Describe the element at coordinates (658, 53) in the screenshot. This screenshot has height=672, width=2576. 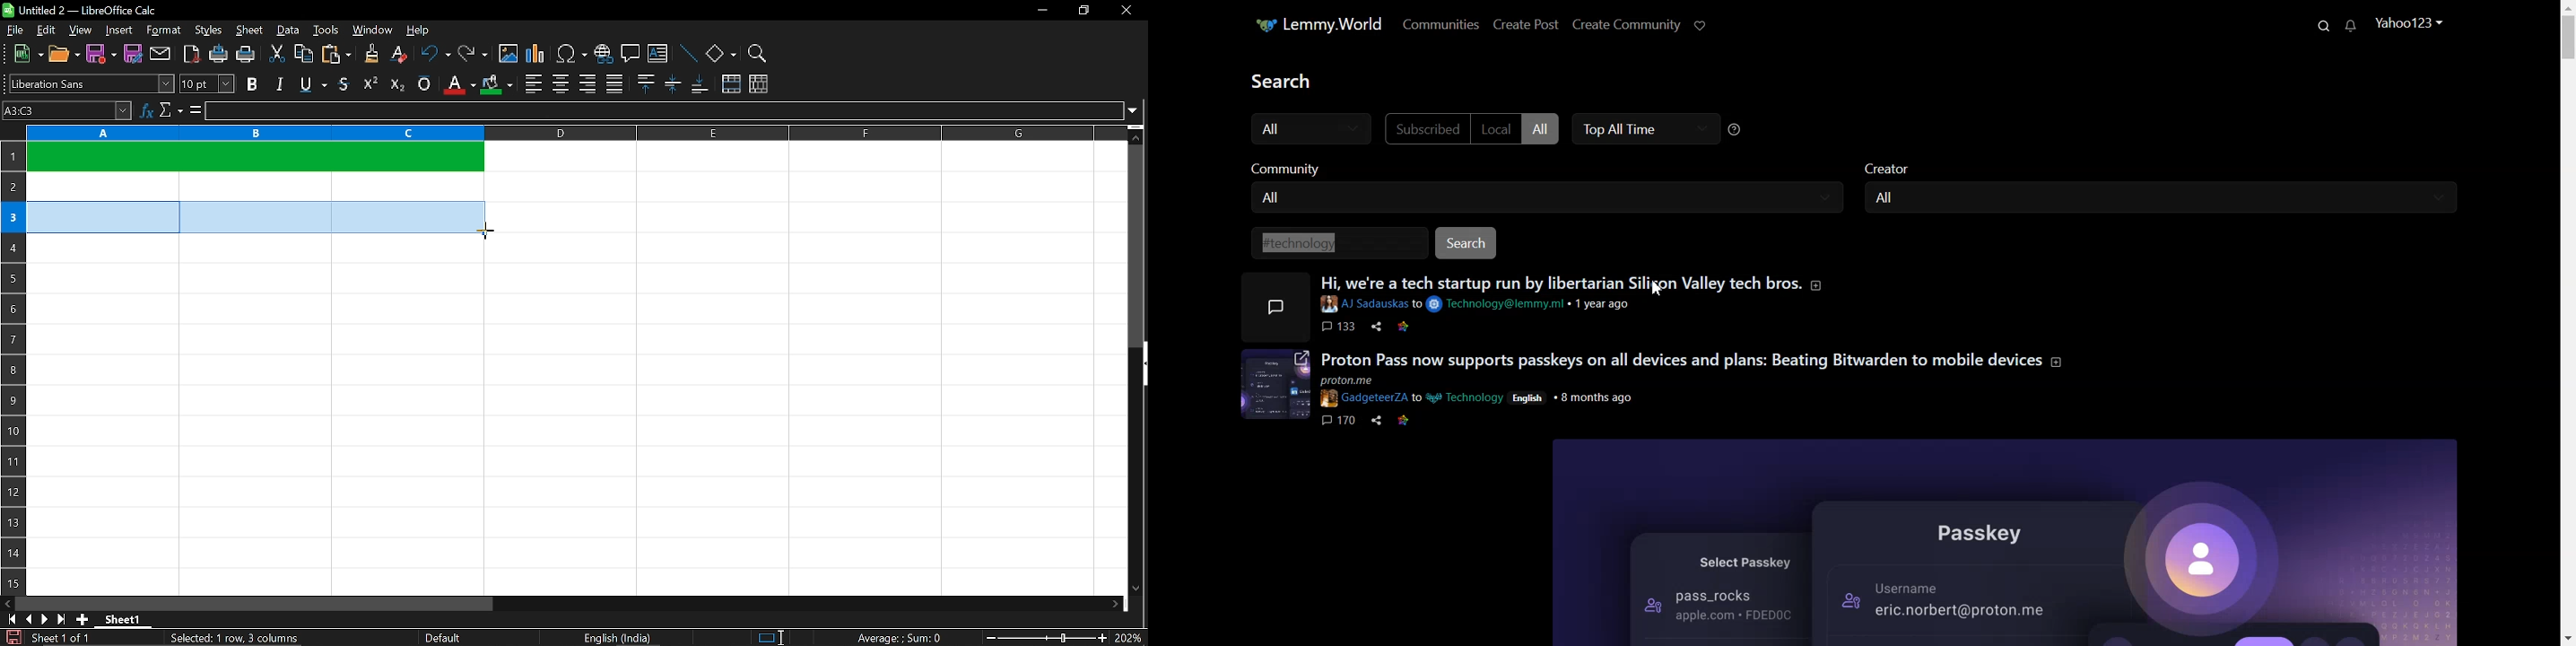
I see `insert text` at that location.